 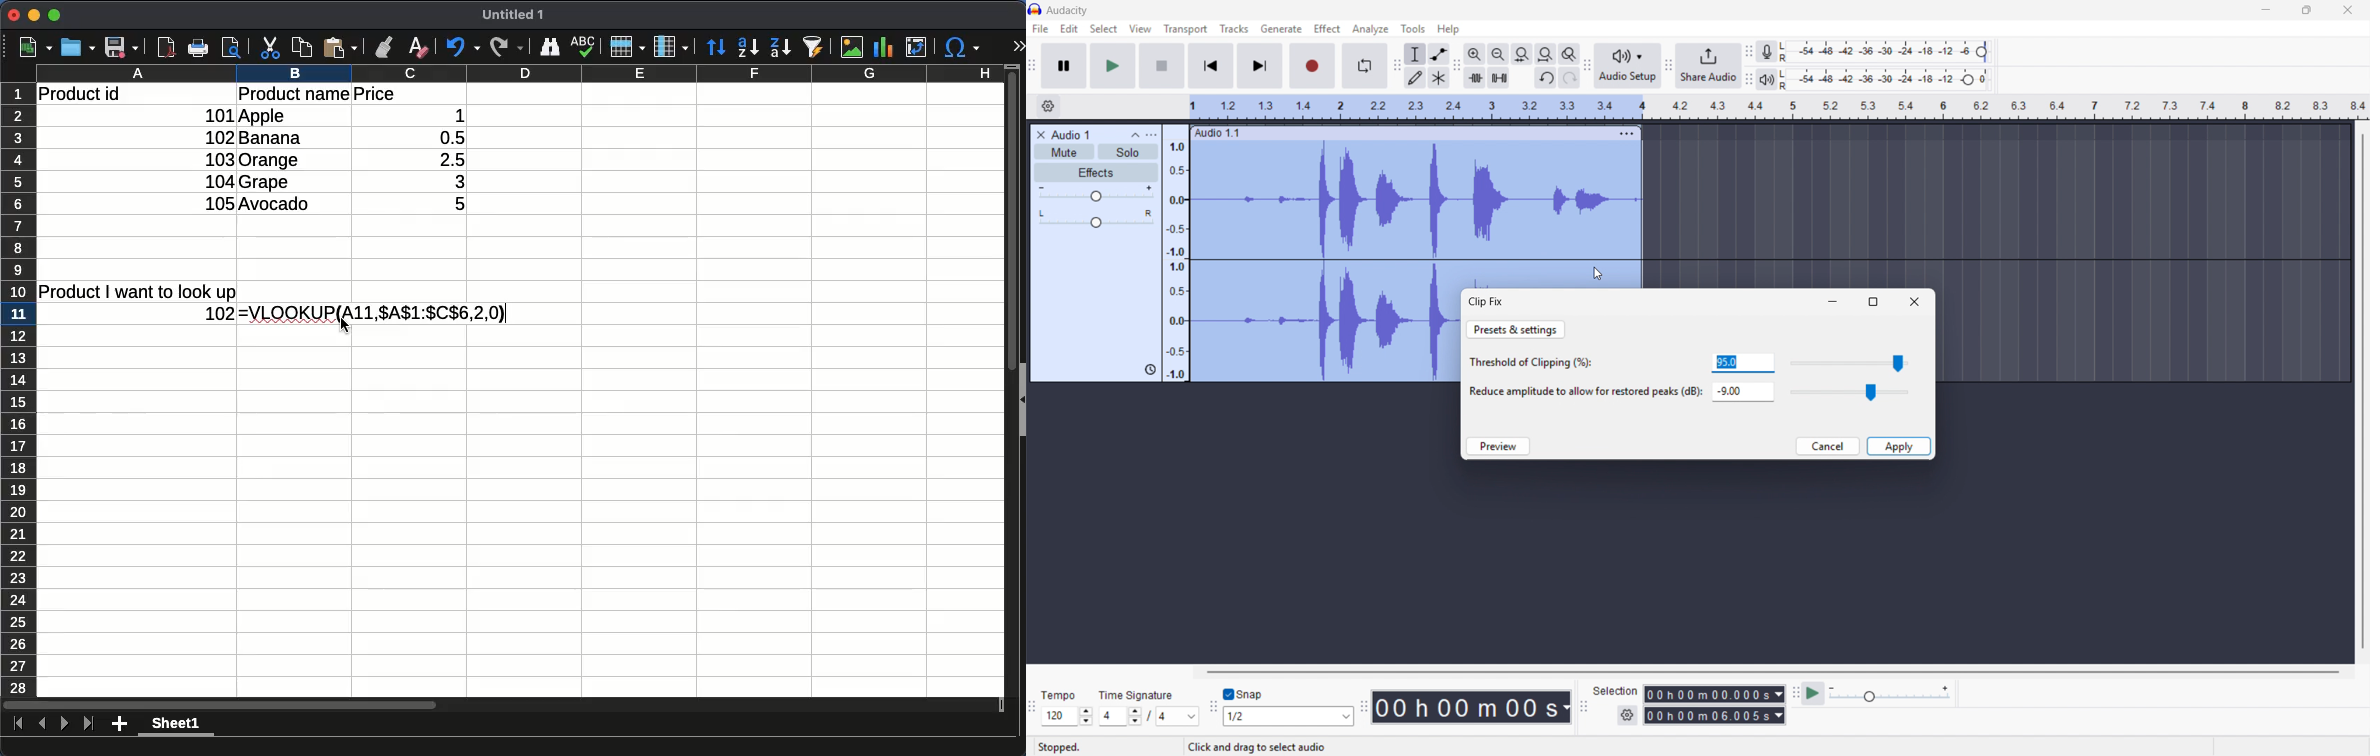 I want to click on Toggle snap, so click(x=1244, y=695).